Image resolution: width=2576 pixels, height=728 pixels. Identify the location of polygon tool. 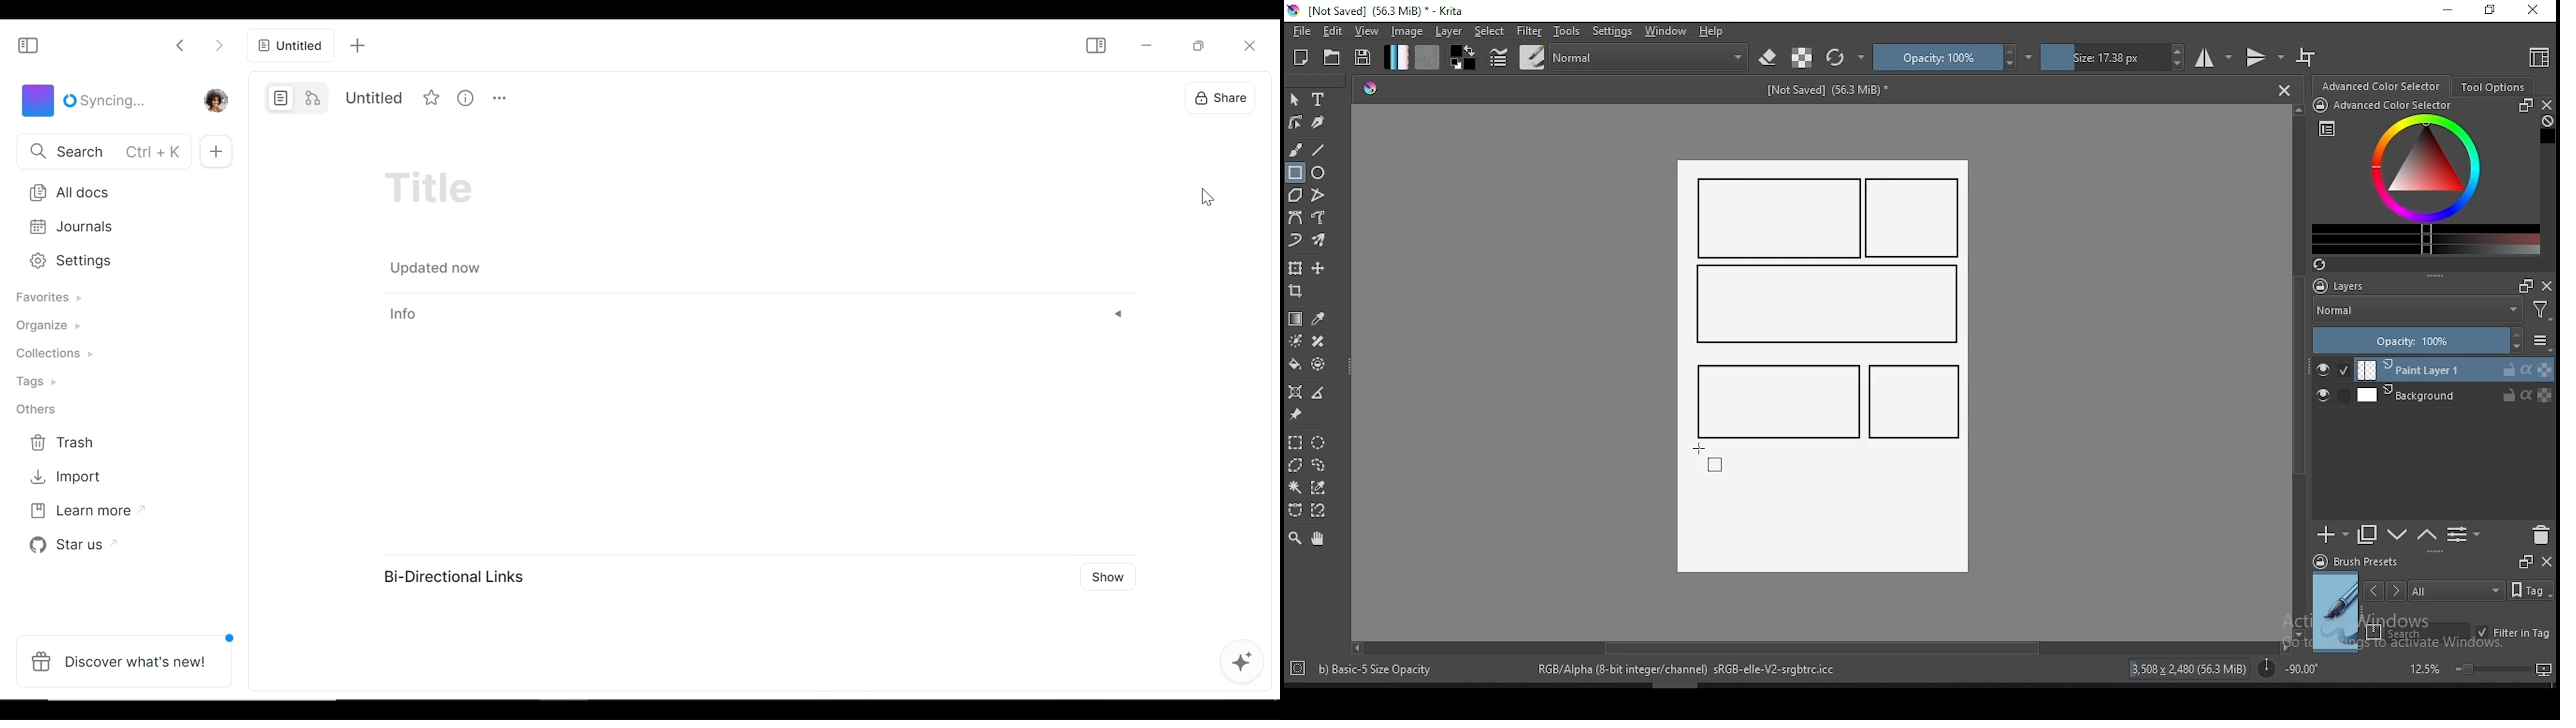
(1294, 195).